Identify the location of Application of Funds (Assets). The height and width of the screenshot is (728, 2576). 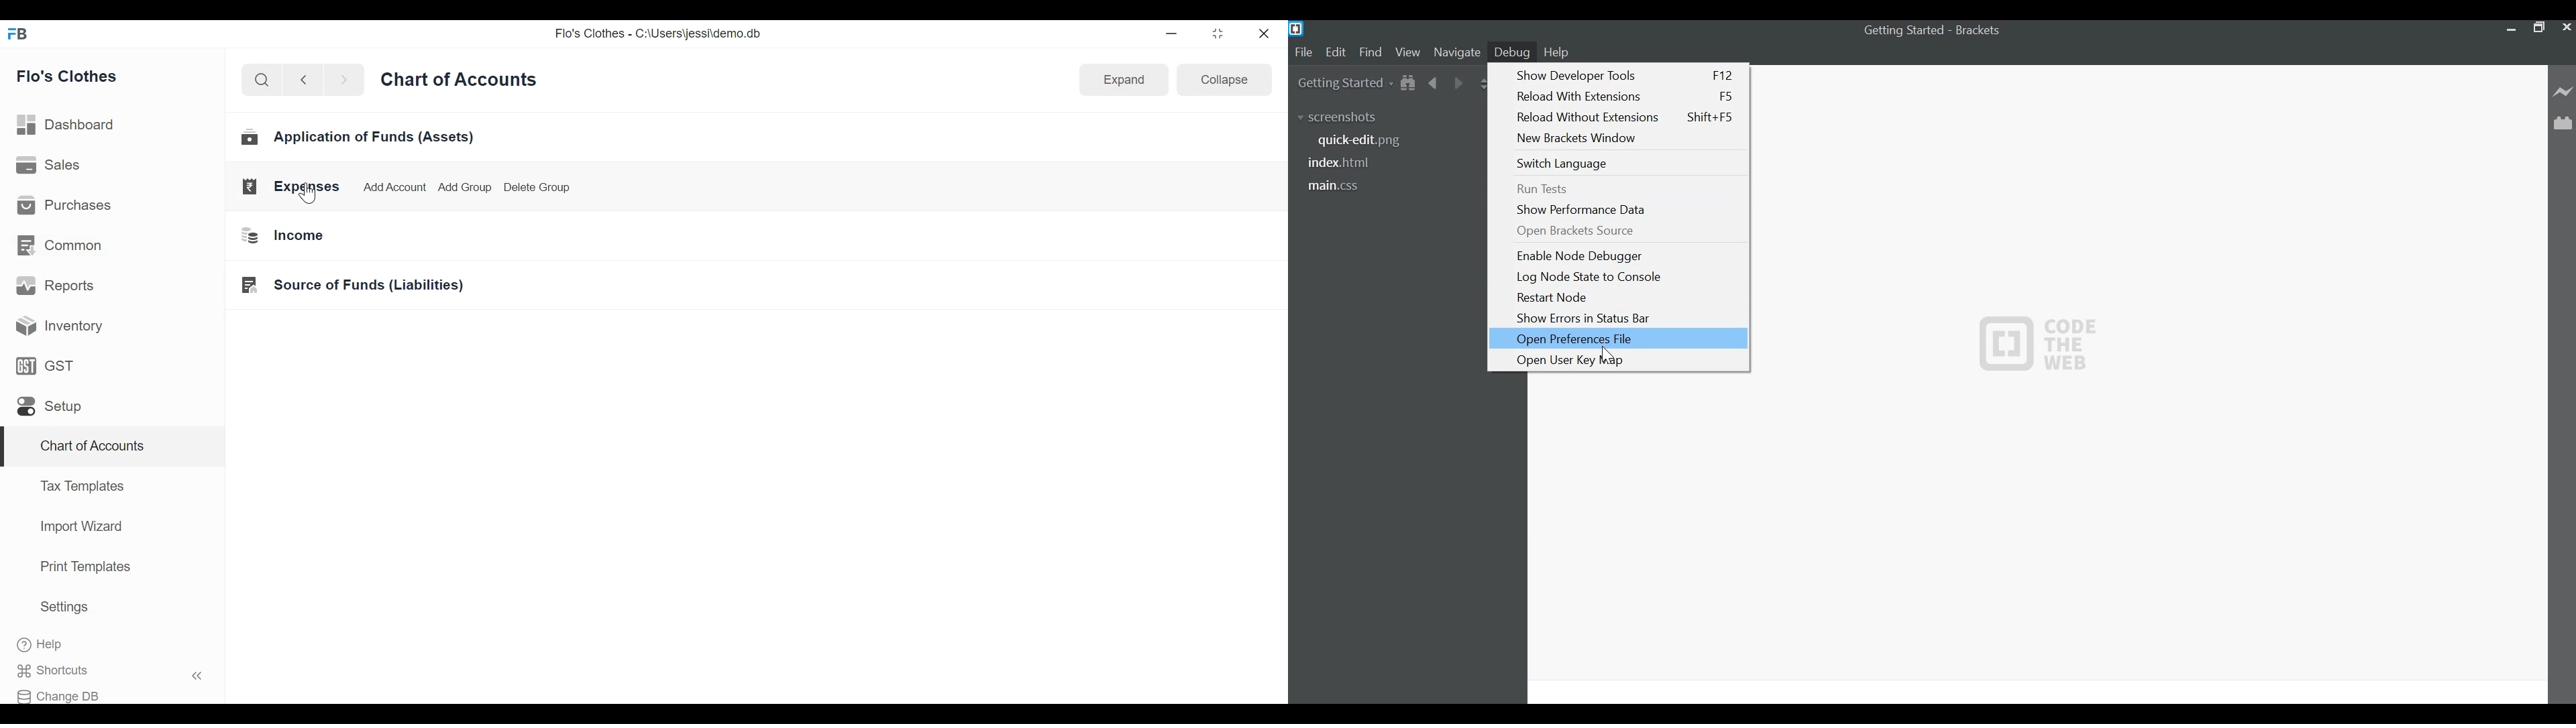
(360, 139).